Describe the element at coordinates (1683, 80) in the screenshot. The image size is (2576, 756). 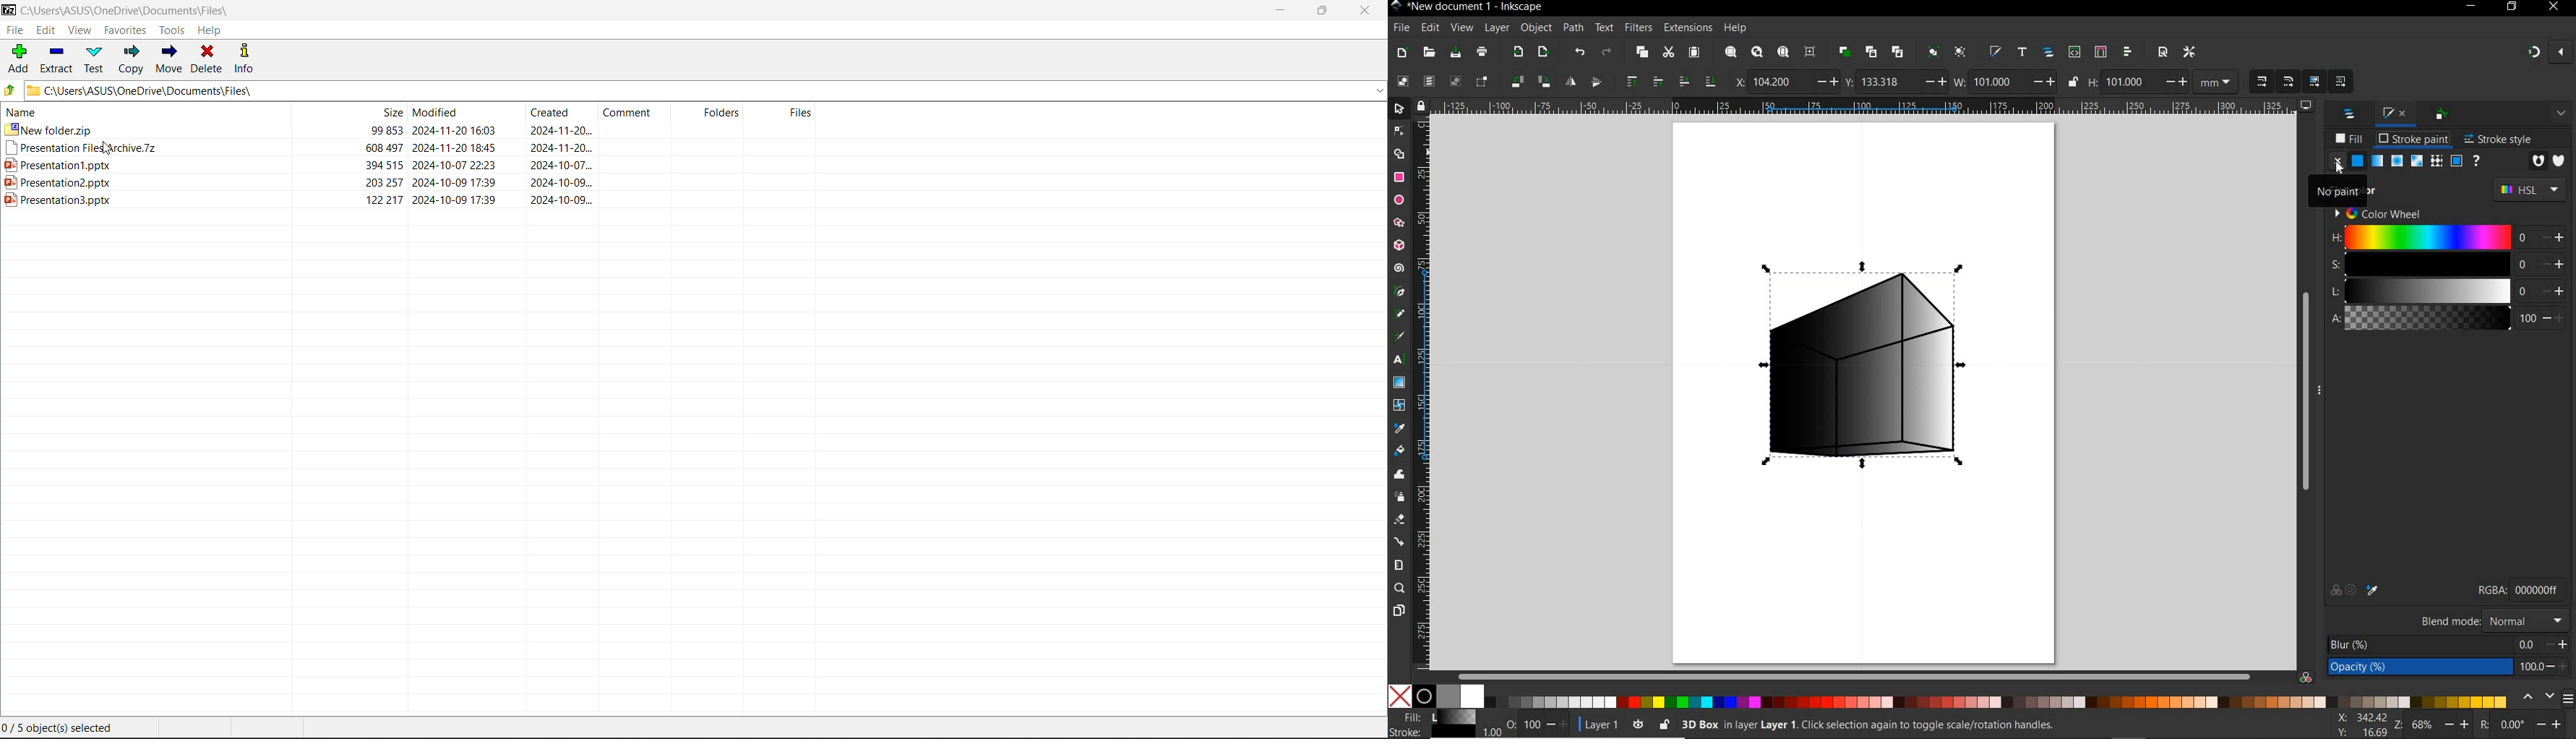
I see `LOWER SELECTION` at that location.